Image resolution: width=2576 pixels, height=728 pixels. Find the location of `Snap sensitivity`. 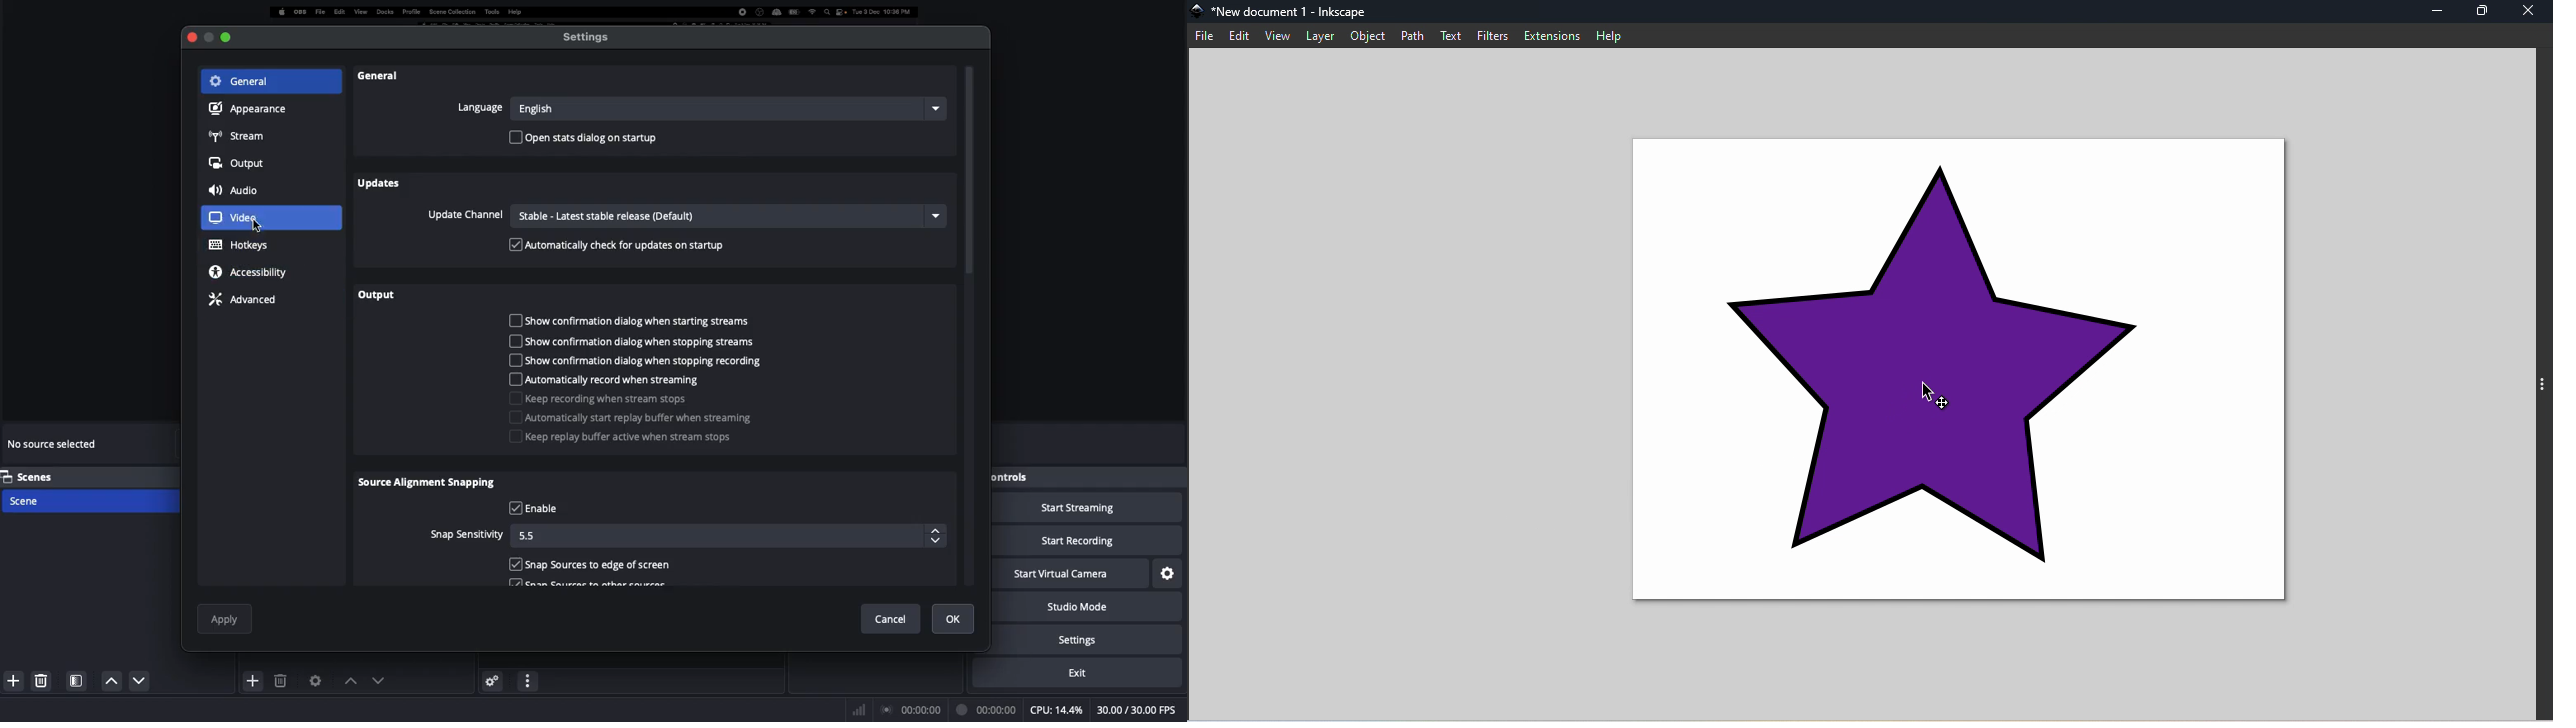

Snap sensitivity is located at coordinates (466, 533).